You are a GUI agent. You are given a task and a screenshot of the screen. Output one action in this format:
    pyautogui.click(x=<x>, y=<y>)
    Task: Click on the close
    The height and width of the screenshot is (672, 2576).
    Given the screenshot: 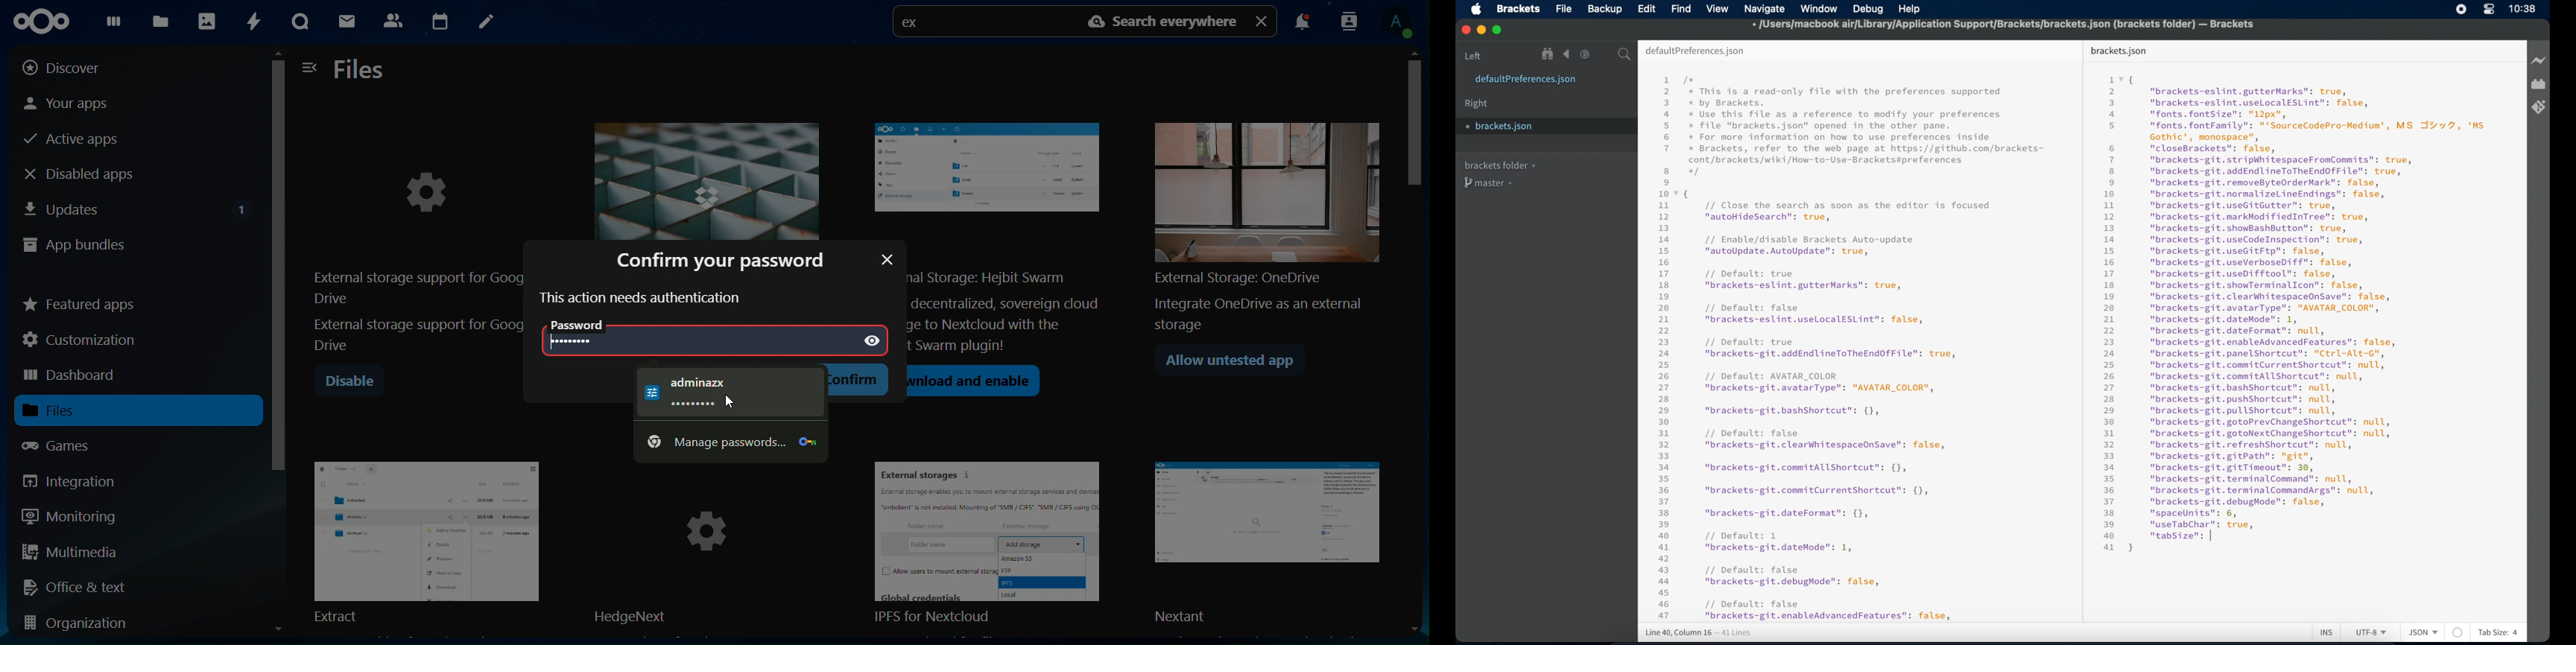 What is the action you would take?
    pyautogui.click(x=1466, y=30)
    